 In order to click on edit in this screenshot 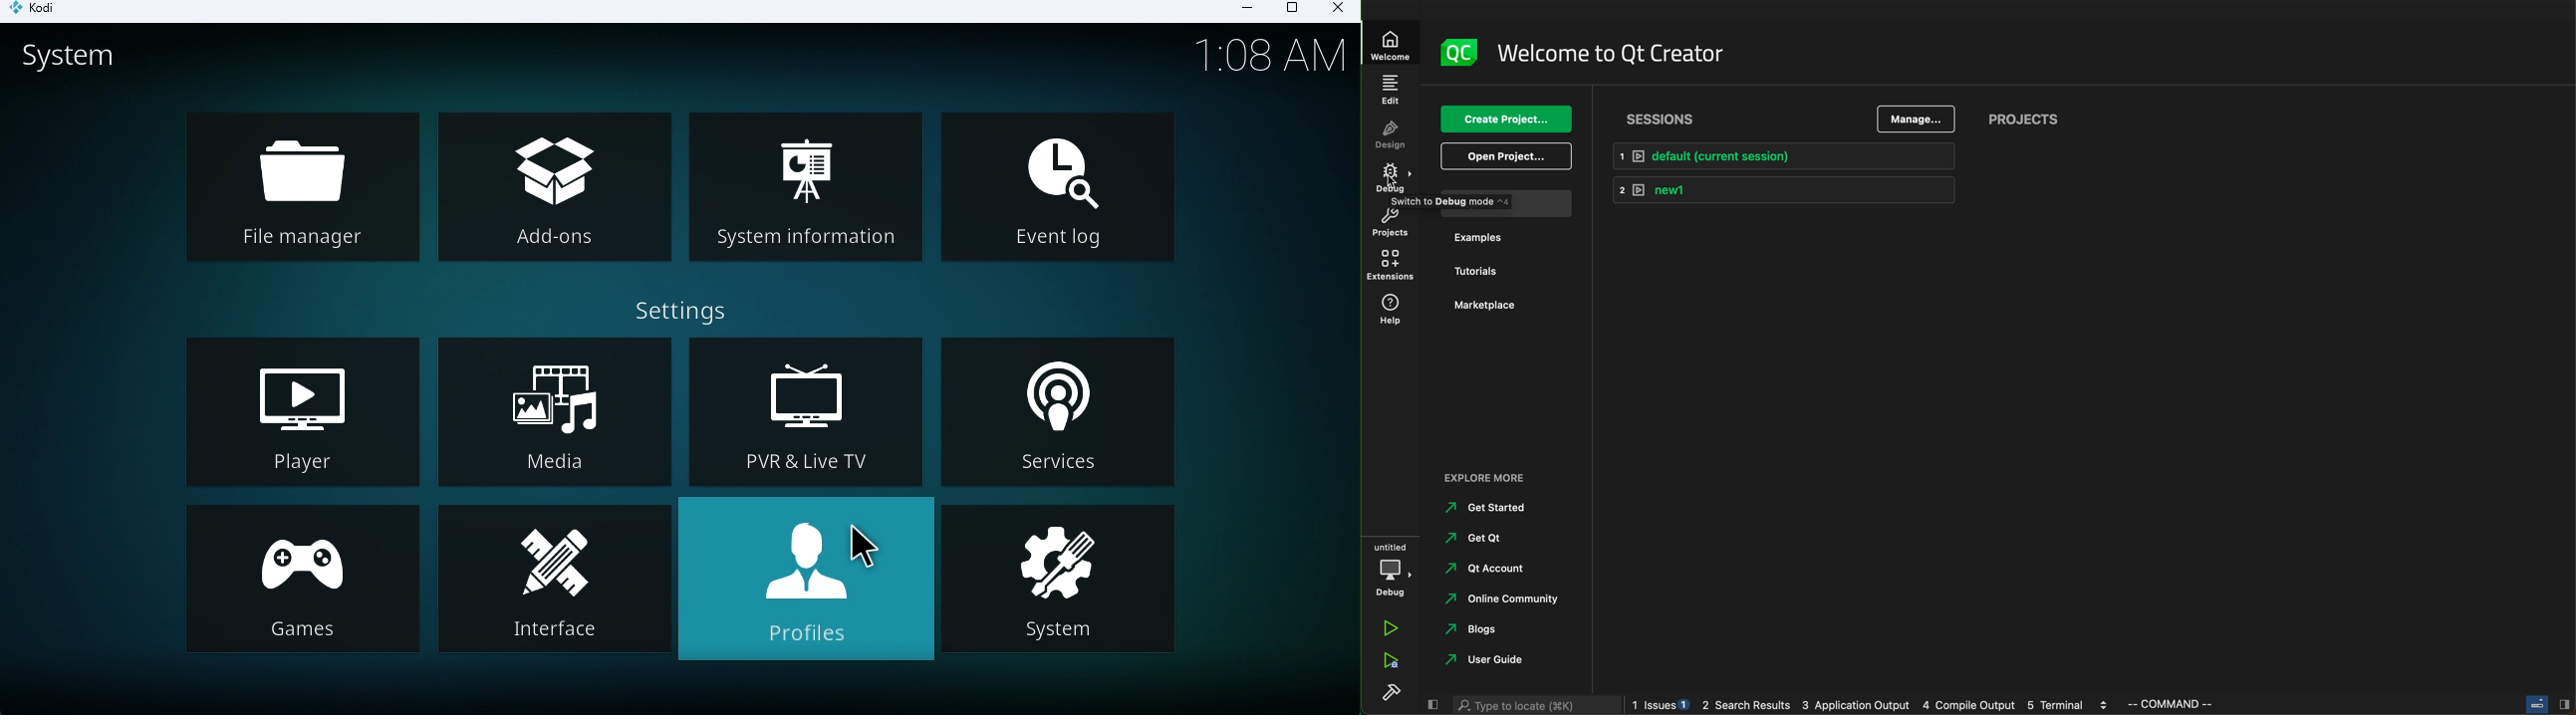, I will do `click(1391, 90)`.